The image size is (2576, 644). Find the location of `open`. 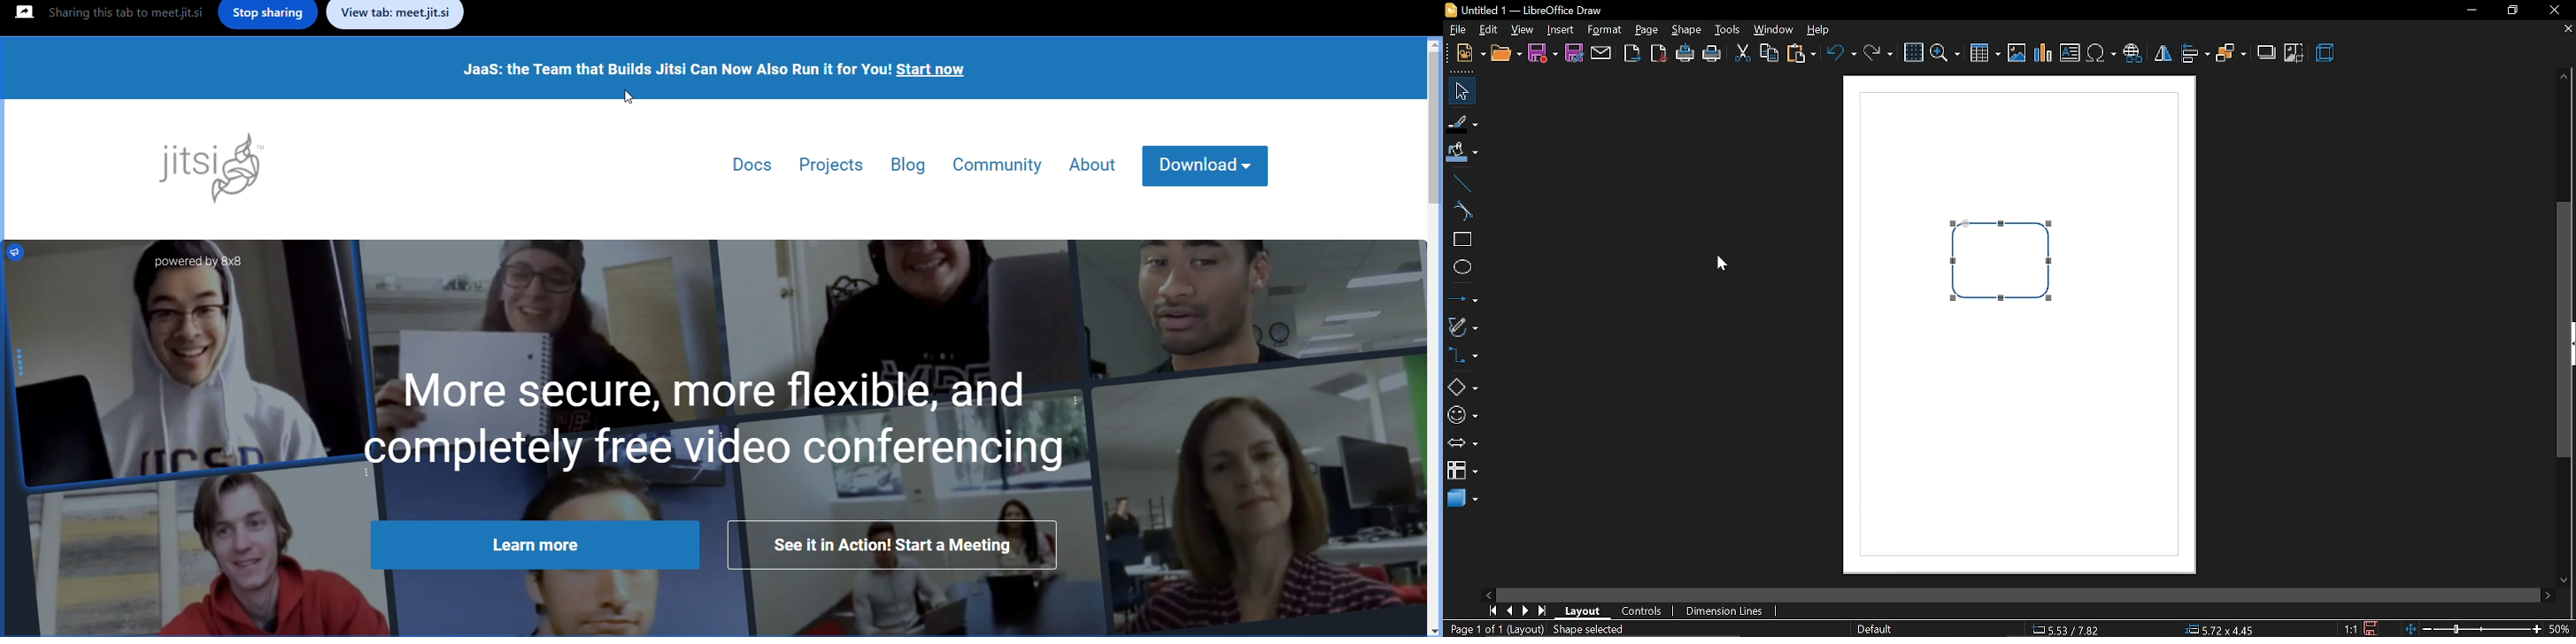

open is located at coordinates (1508, 54).